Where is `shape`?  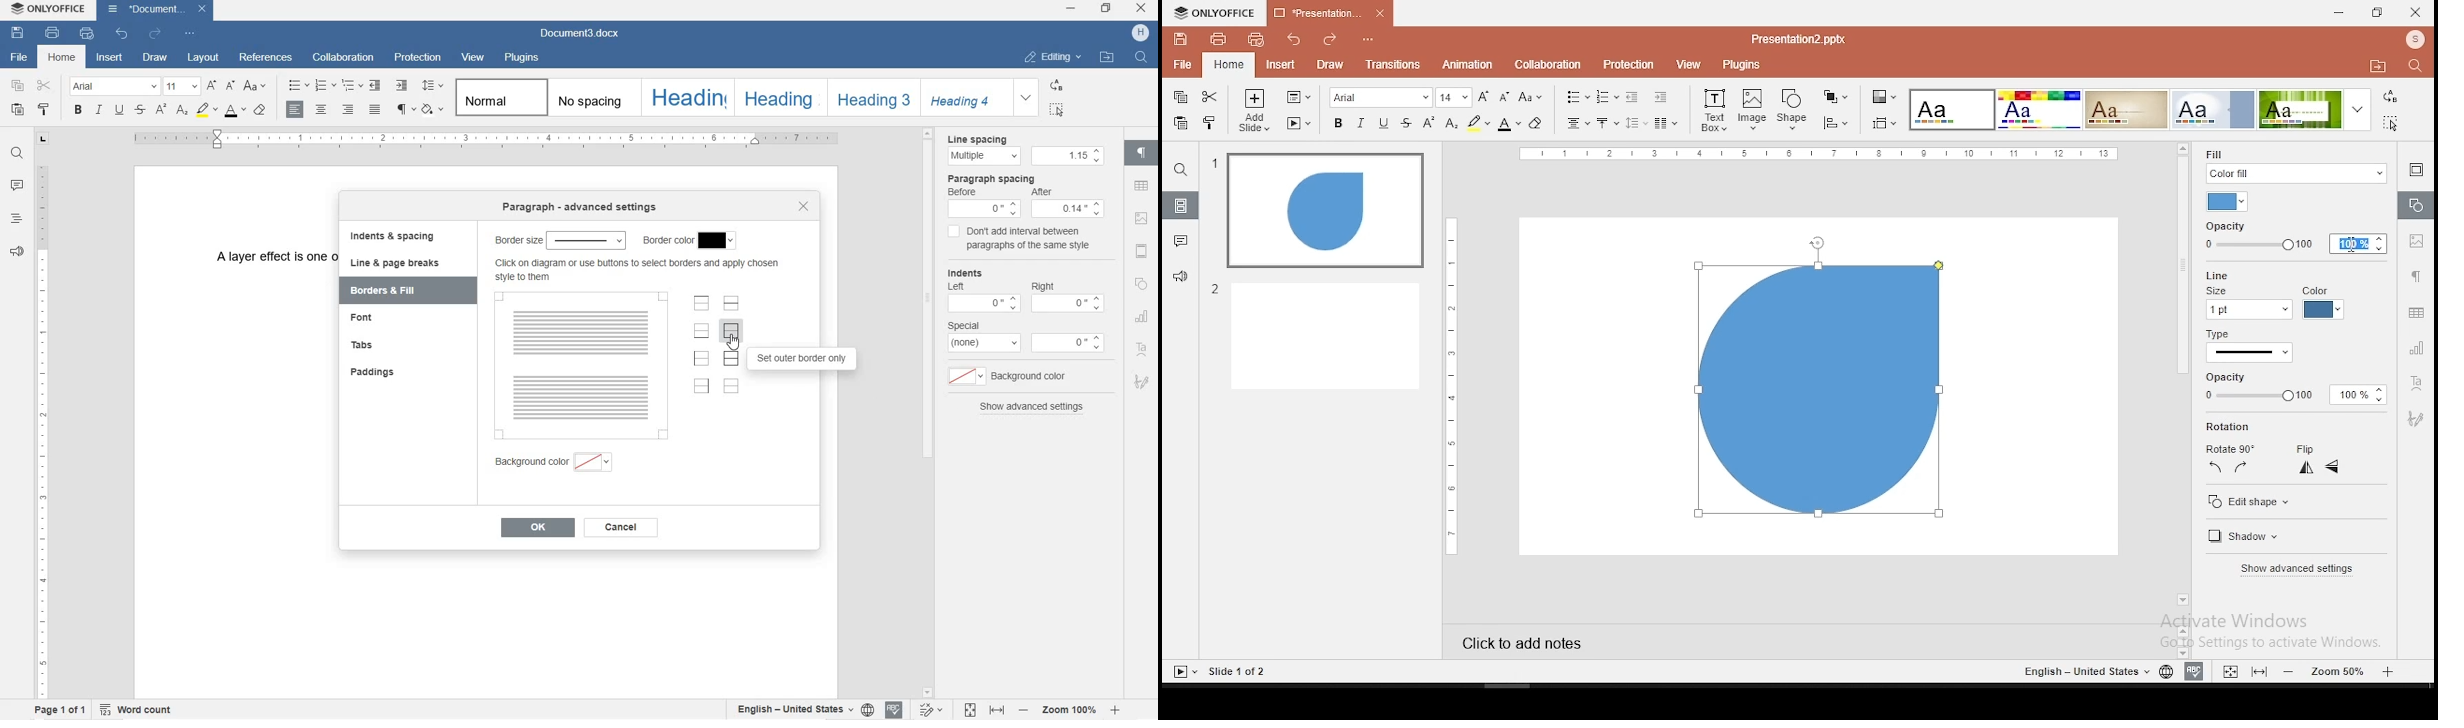
shape is located at coordinates (1794, 109).